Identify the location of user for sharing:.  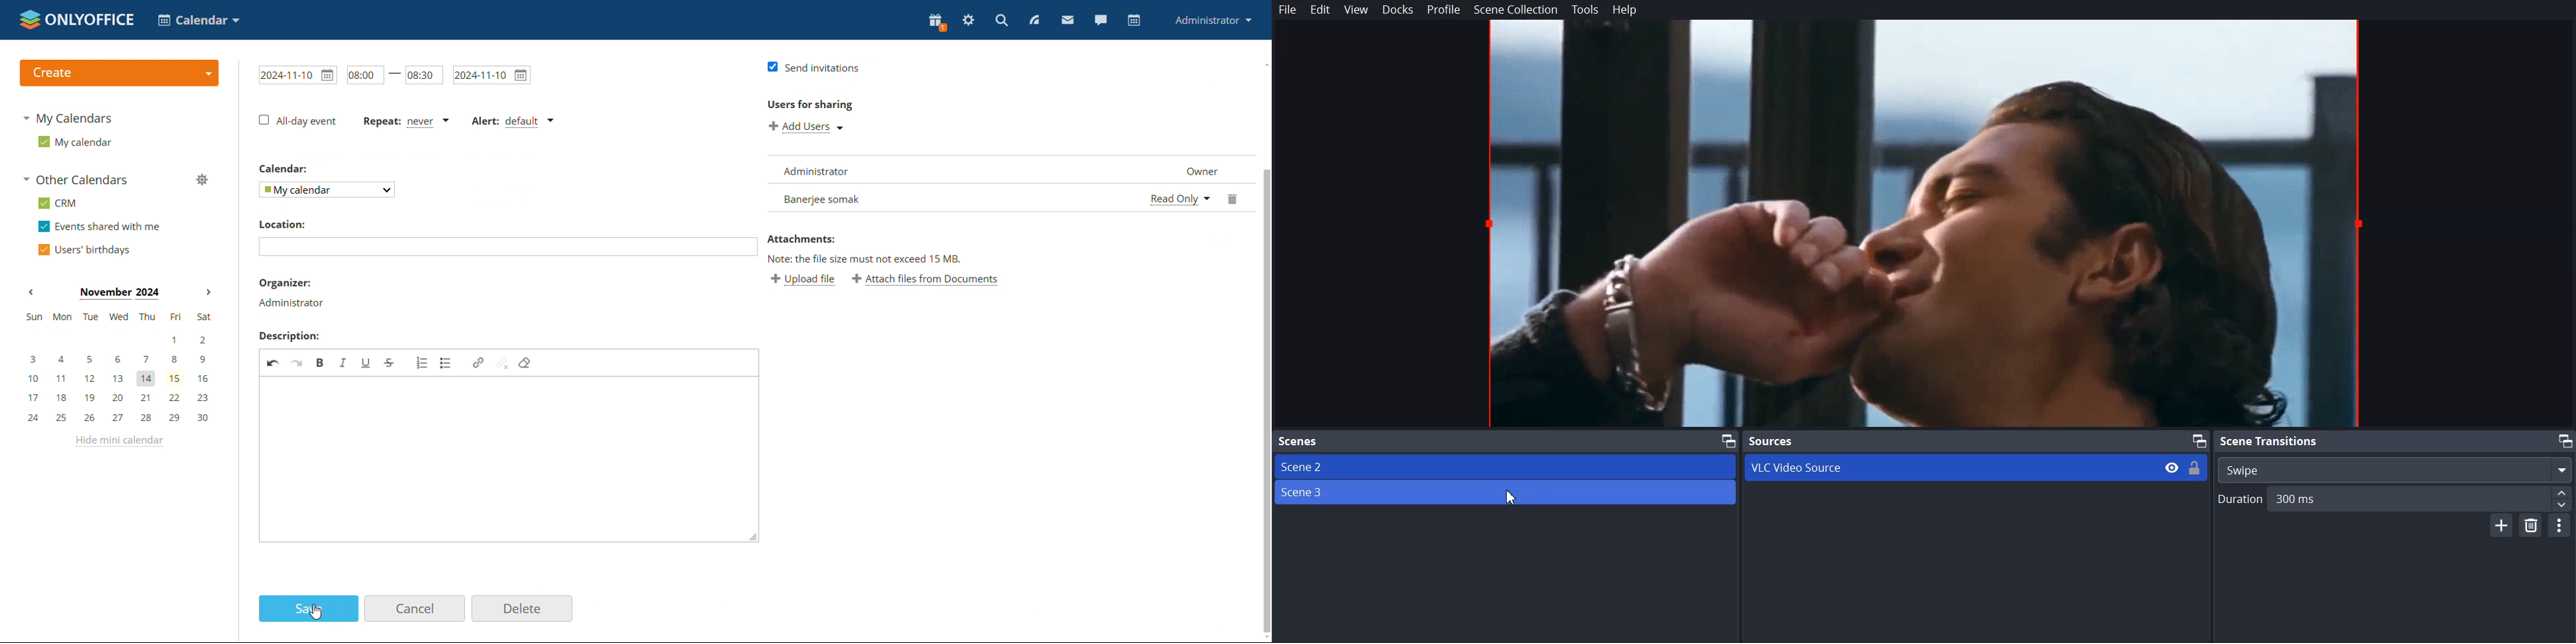
(829, 105).